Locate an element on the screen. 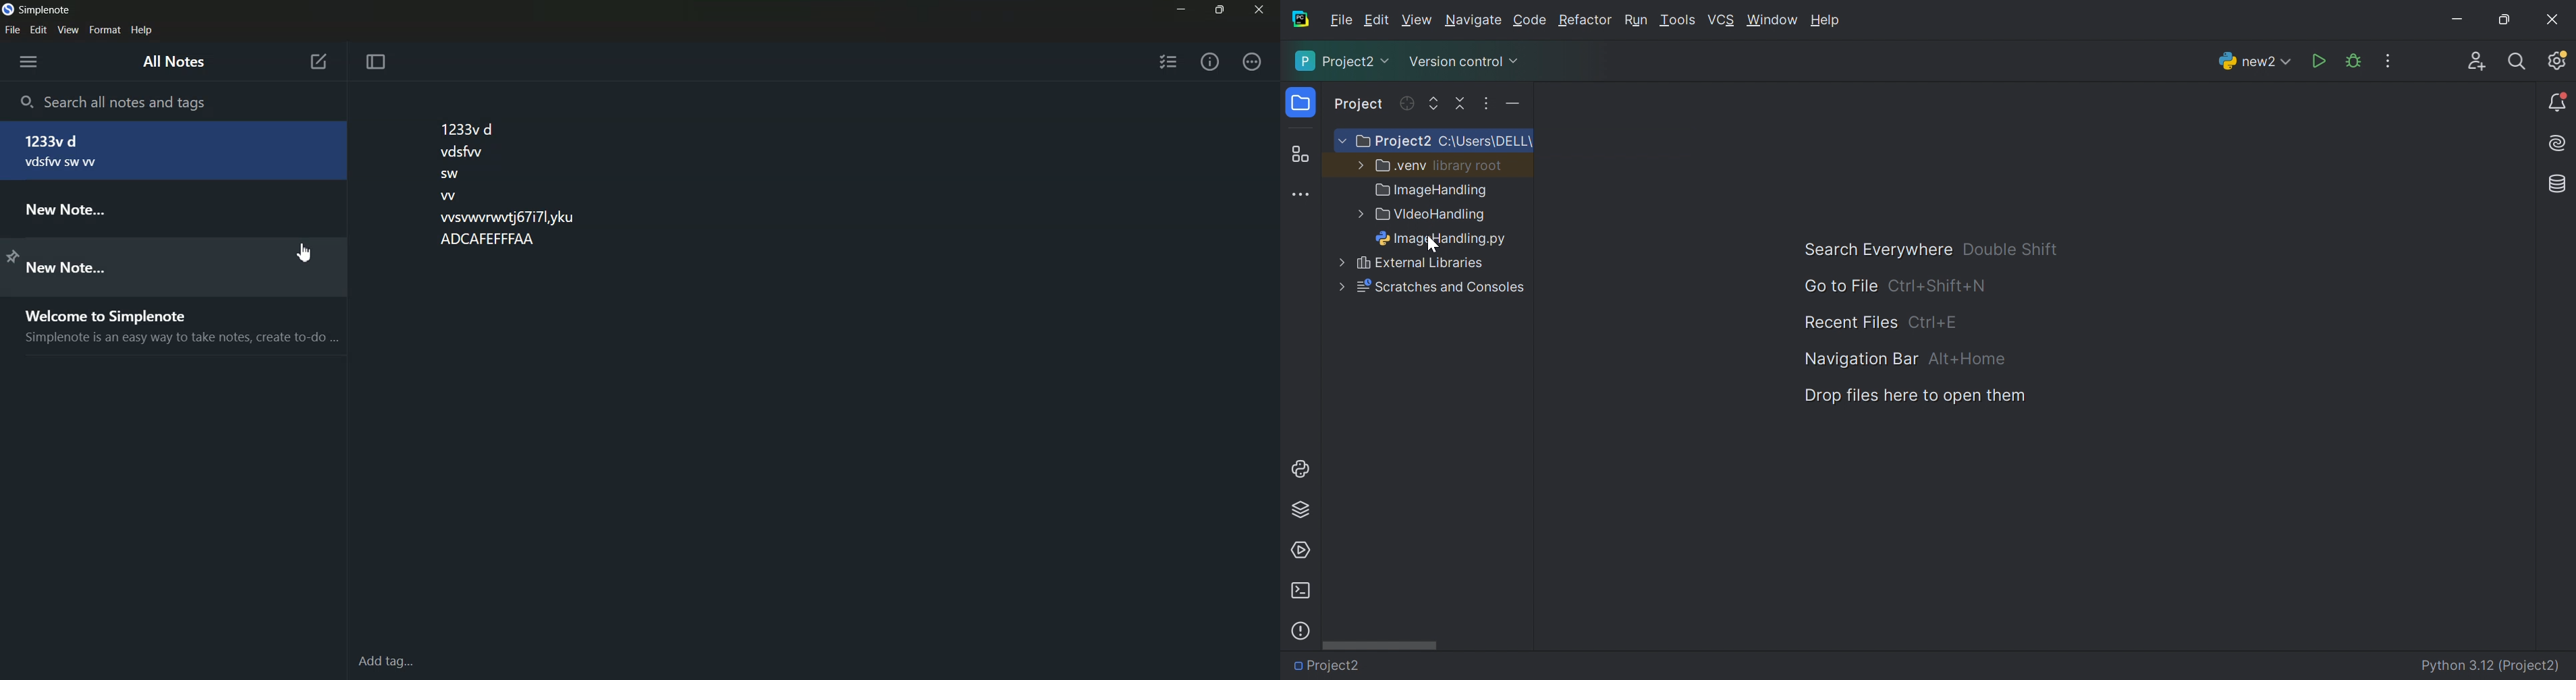 This screenshot has width=2576, height=700. Info is located at coordinates (1210, 61).